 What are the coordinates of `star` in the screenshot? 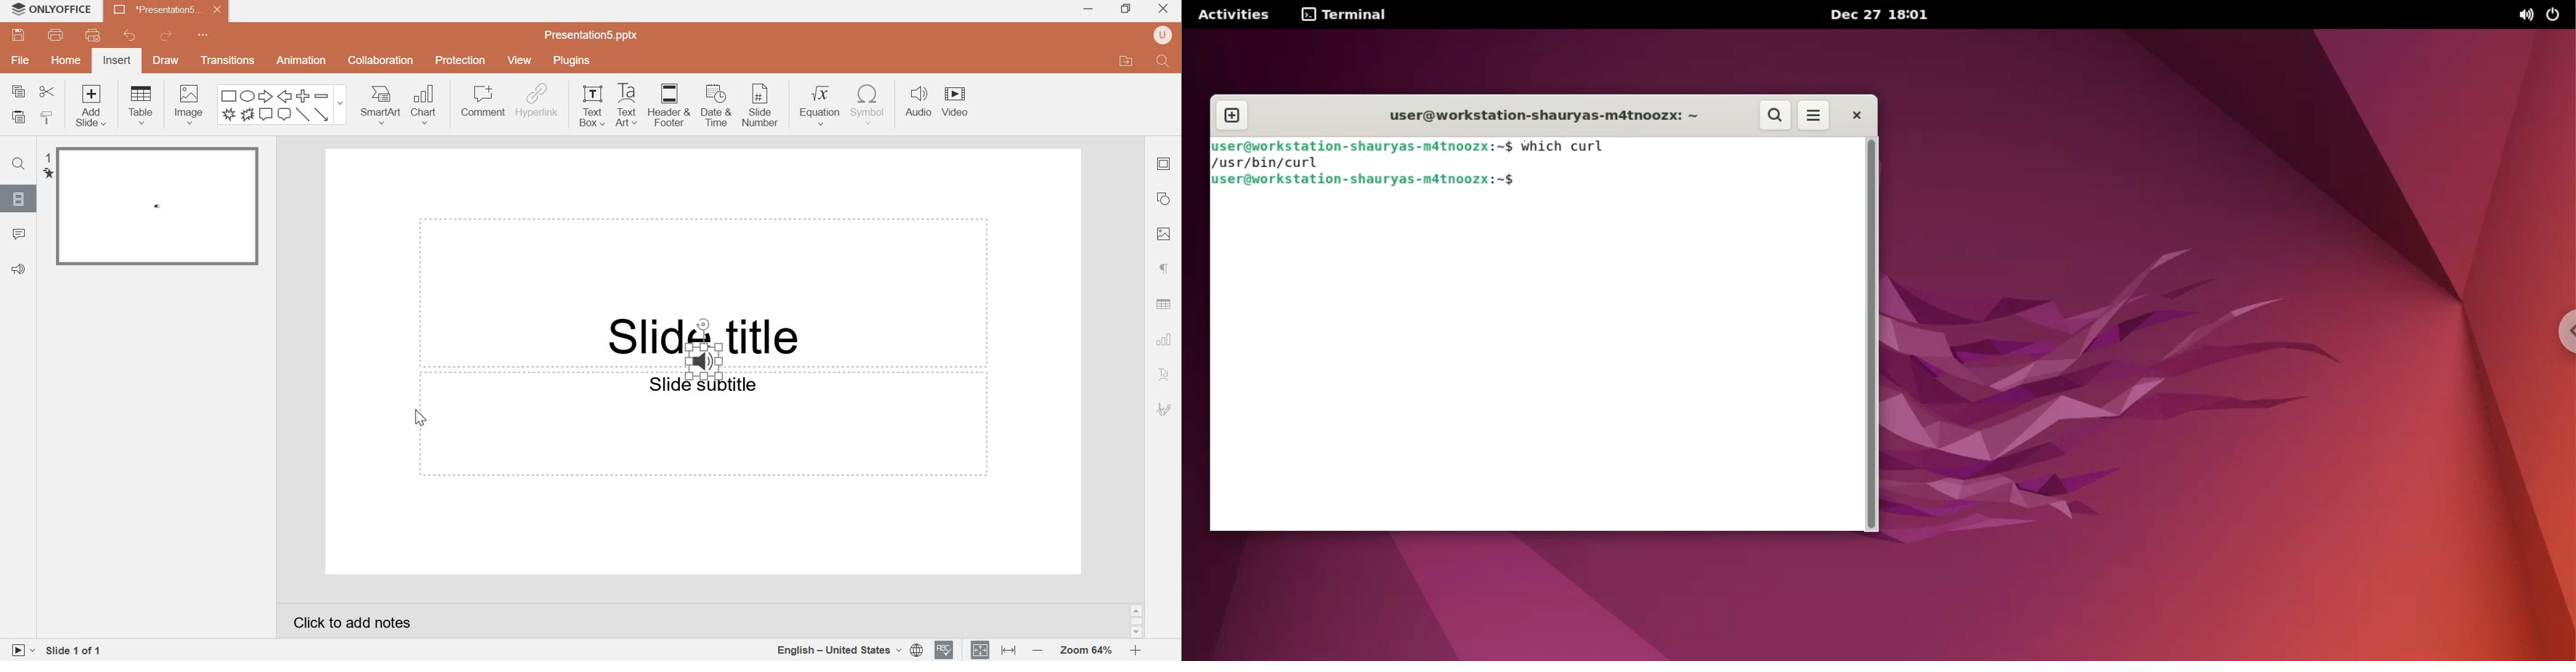 It's located at (47, 174).